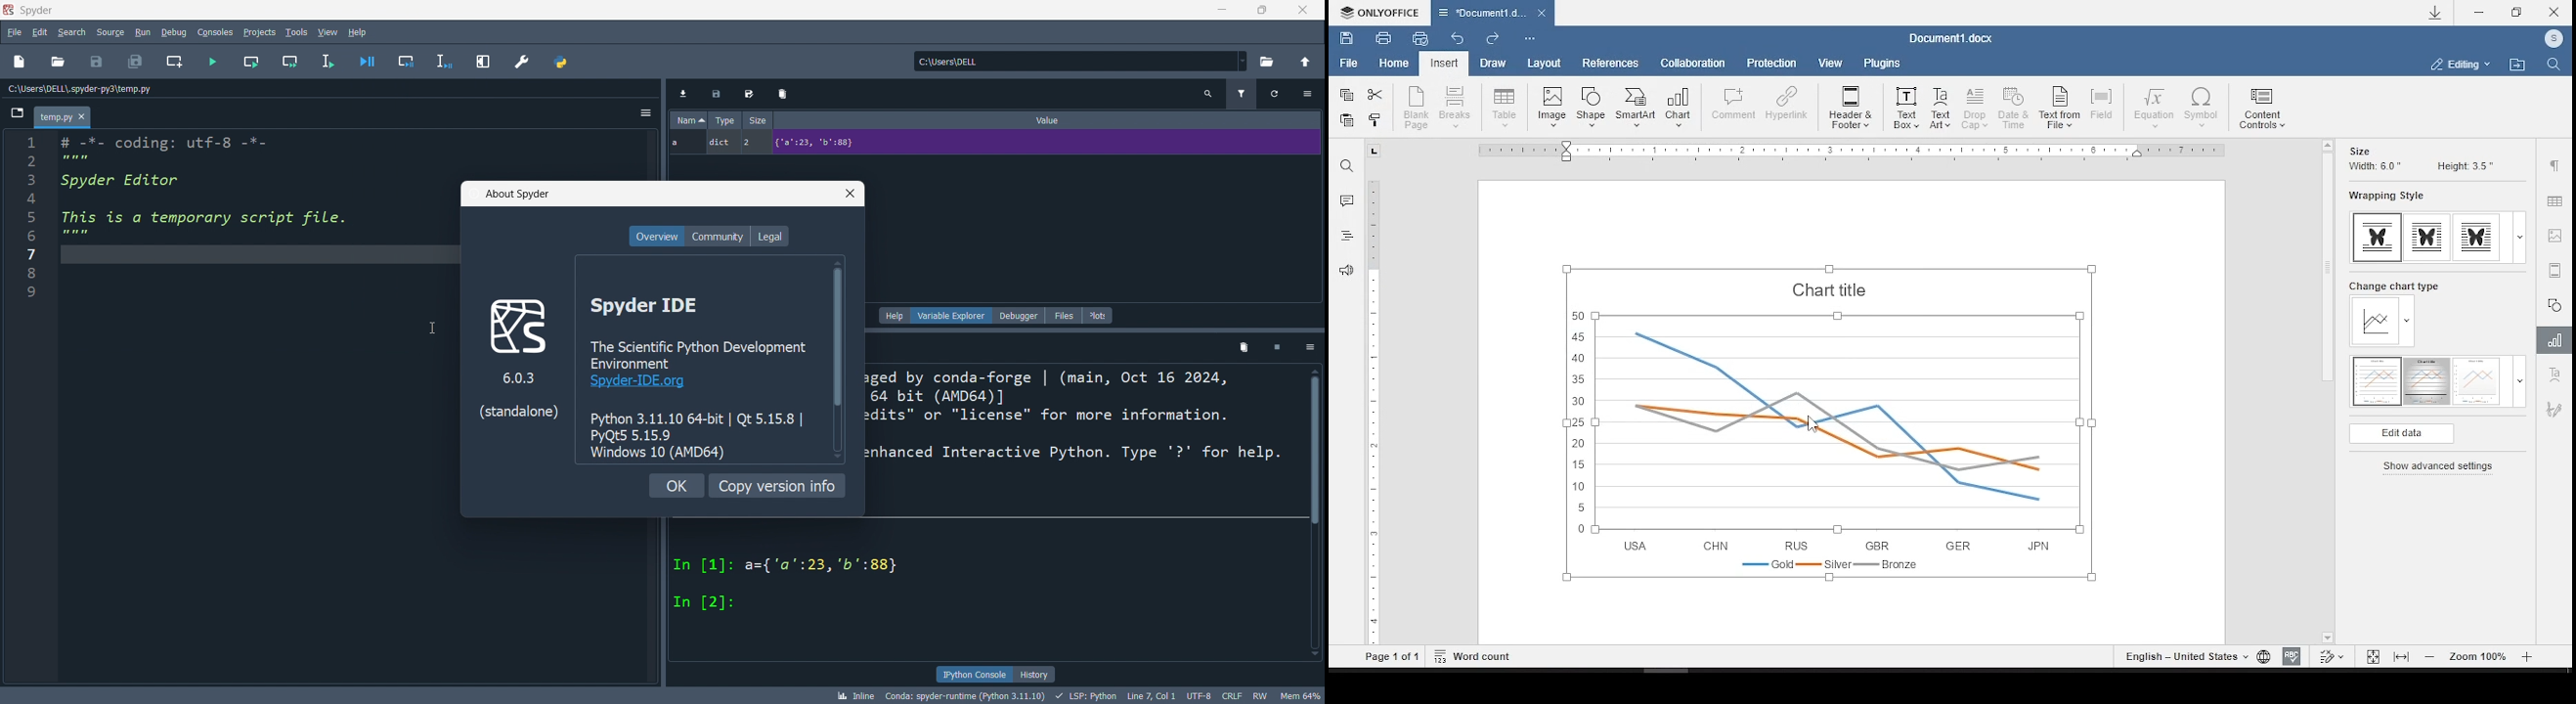  Describe the element at coordinates (2479, 12) in the screenshot. I see `minimize` at that location.